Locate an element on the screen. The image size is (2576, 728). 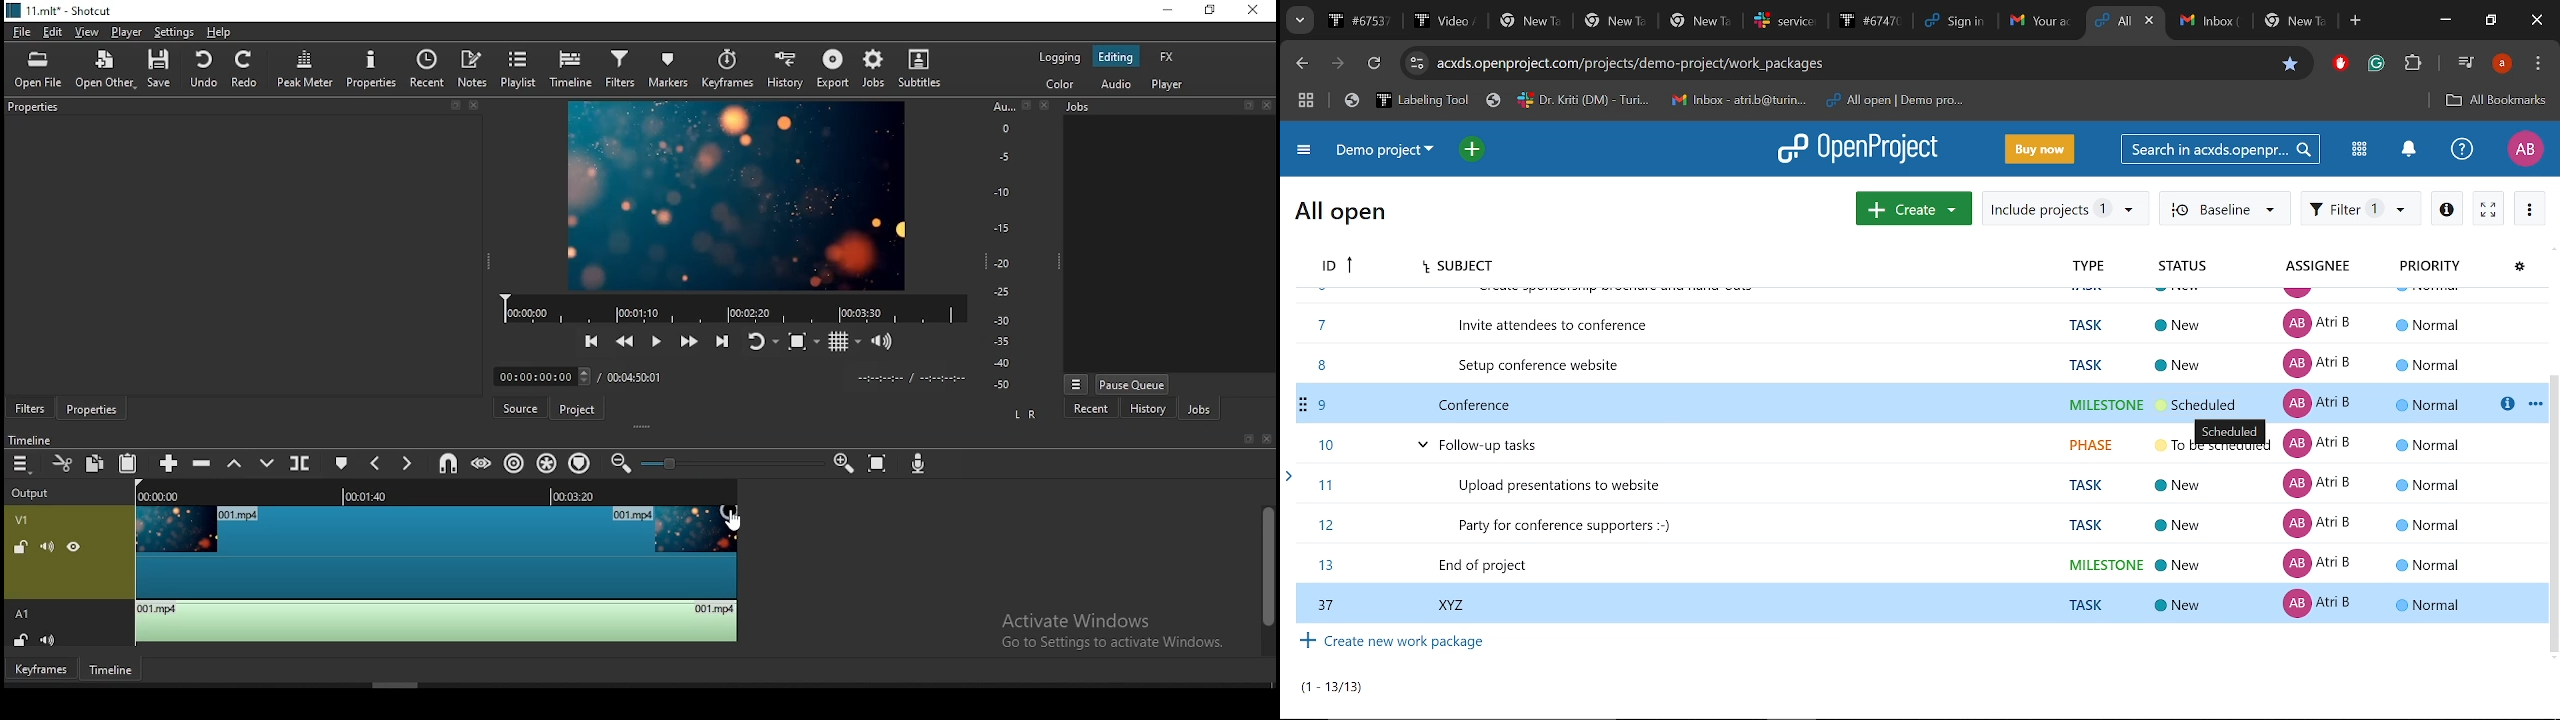
timeline is located at coordinates (574, 69).